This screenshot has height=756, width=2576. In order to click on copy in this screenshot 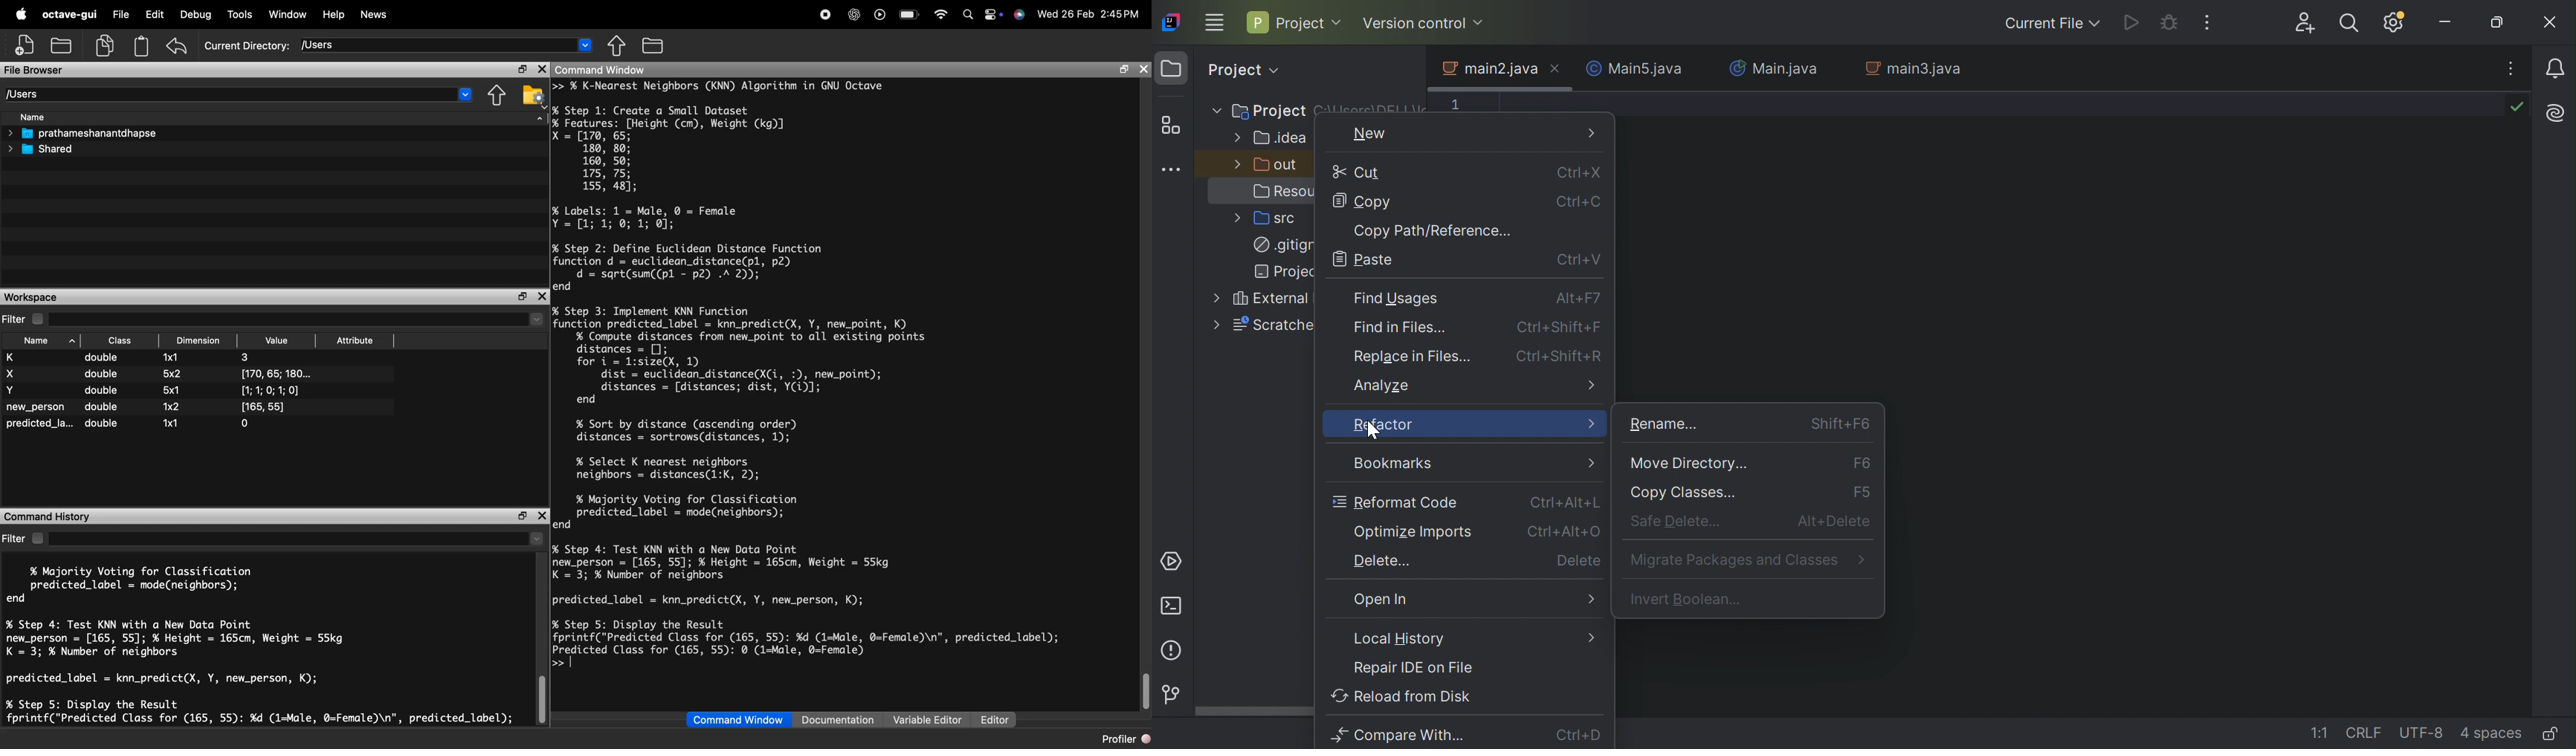, I will do `click(105, 45)`.